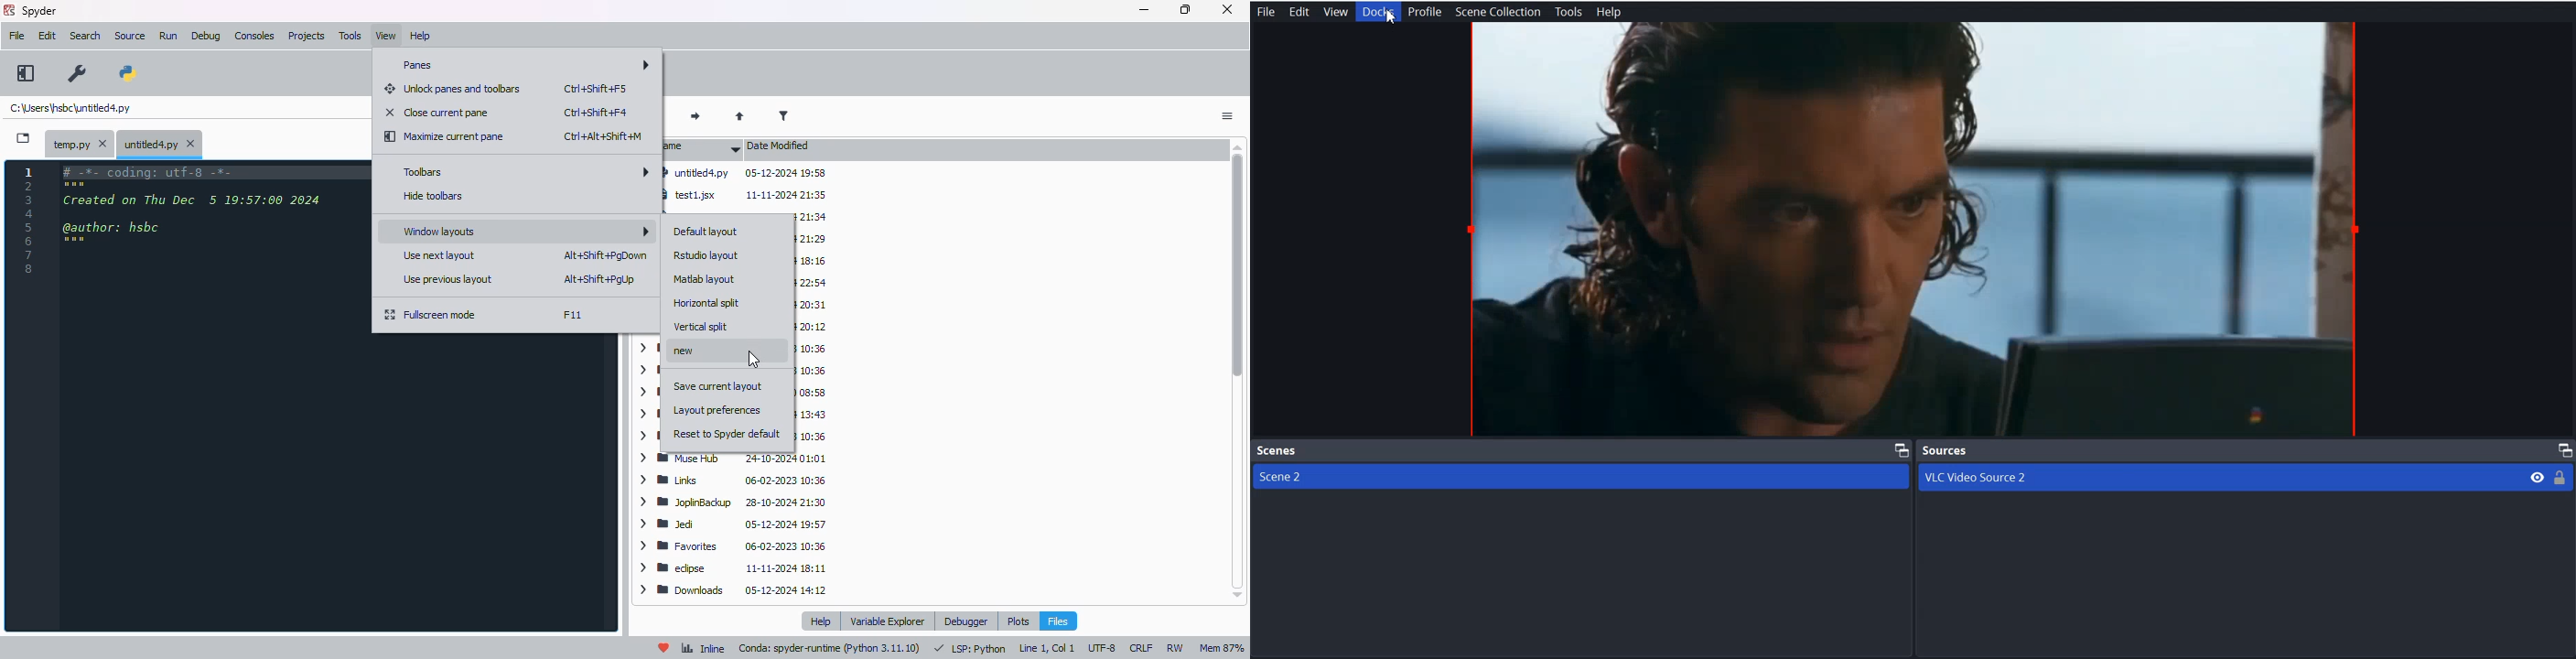 Image resolution: width=2576 pixels, height=672 pixels. I want to click on Maximize, so click(2562, 450).